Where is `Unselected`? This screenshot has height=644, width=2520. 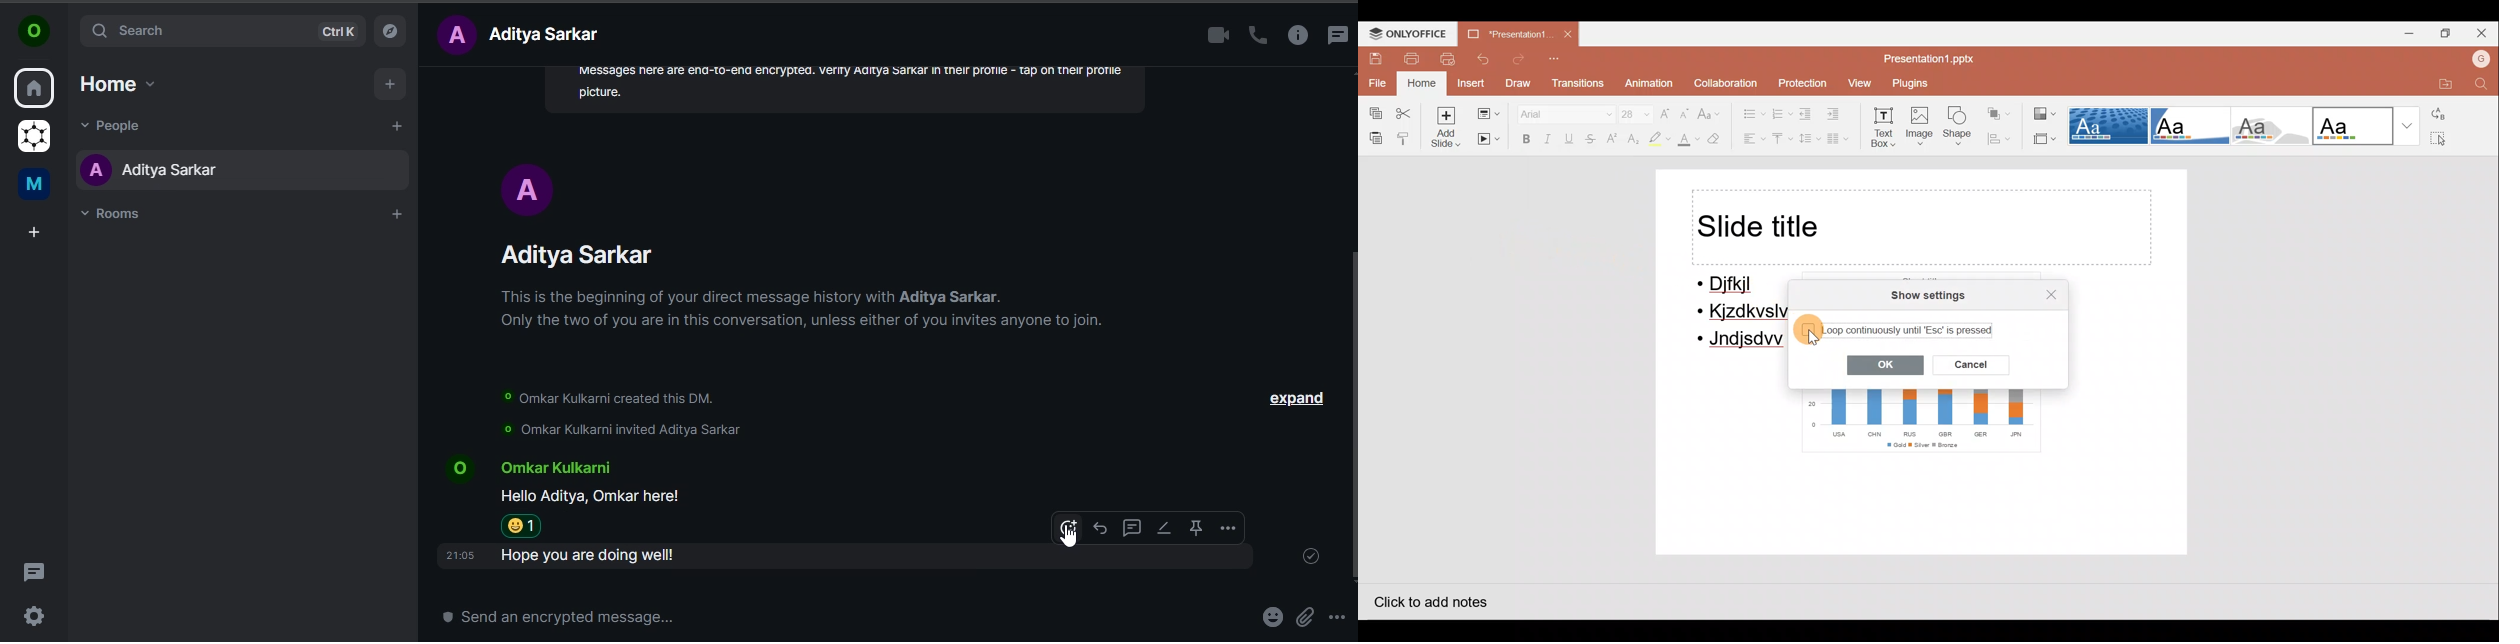 Unselected is located at coordinates (1809, 330).